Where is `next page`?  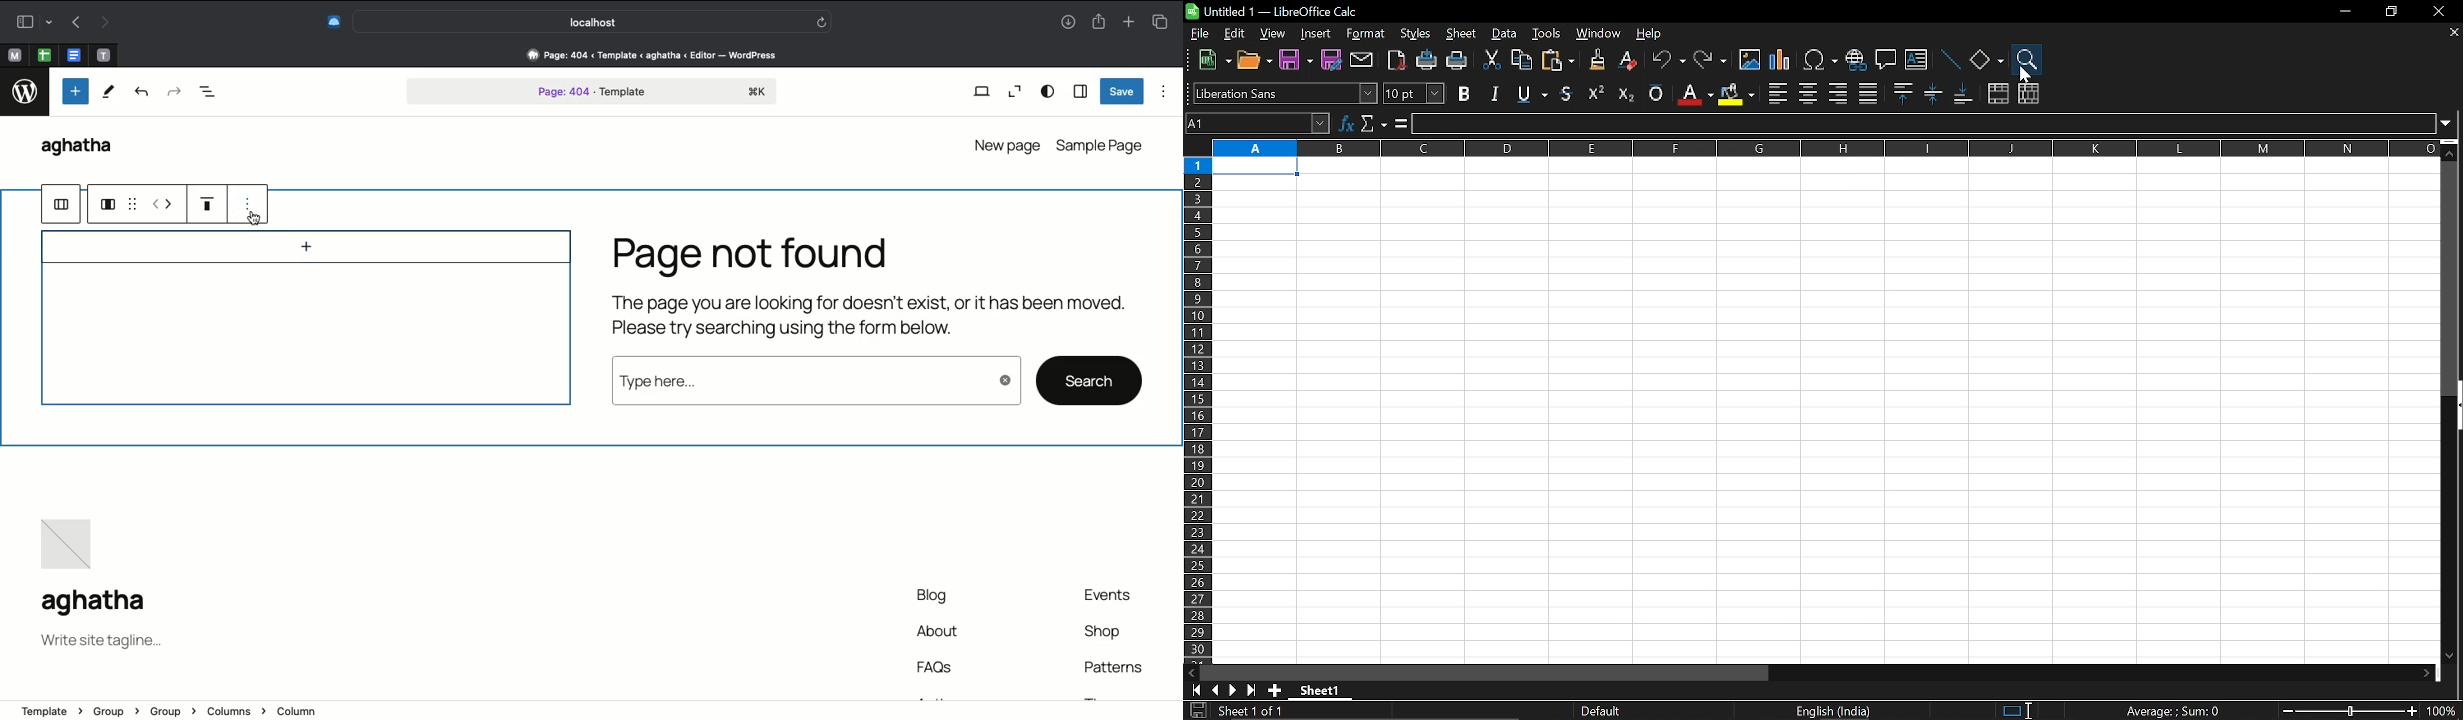 next page is located at coordinates (1233, 691).